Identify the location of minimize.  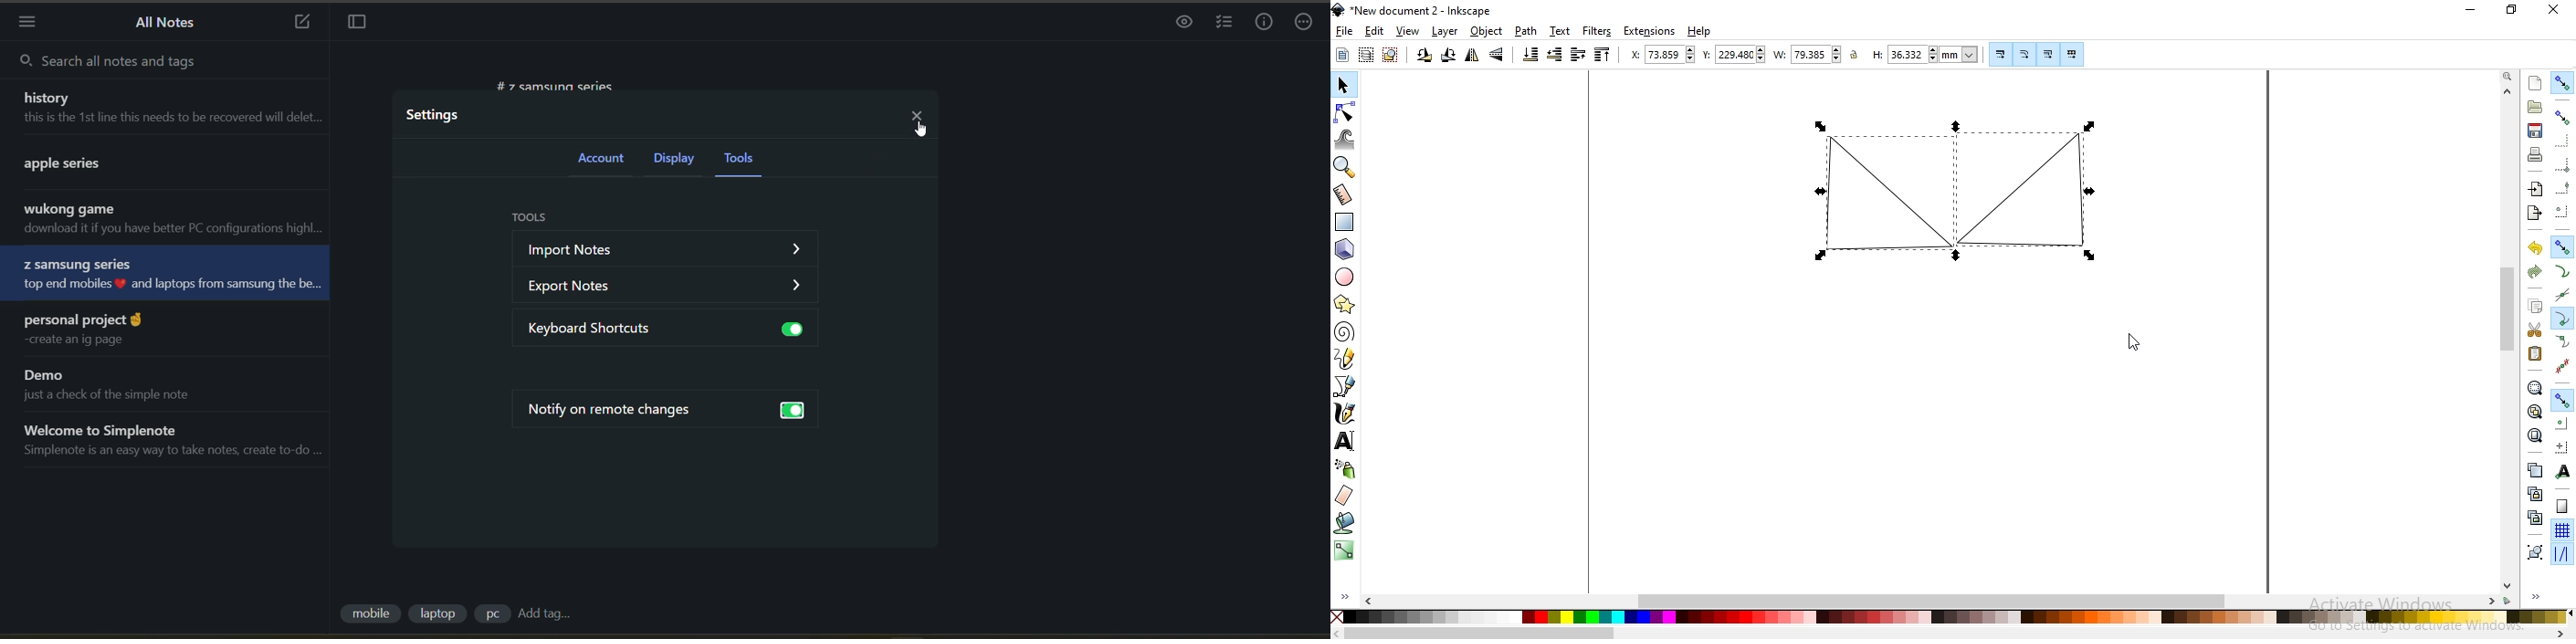
(2474, 11).